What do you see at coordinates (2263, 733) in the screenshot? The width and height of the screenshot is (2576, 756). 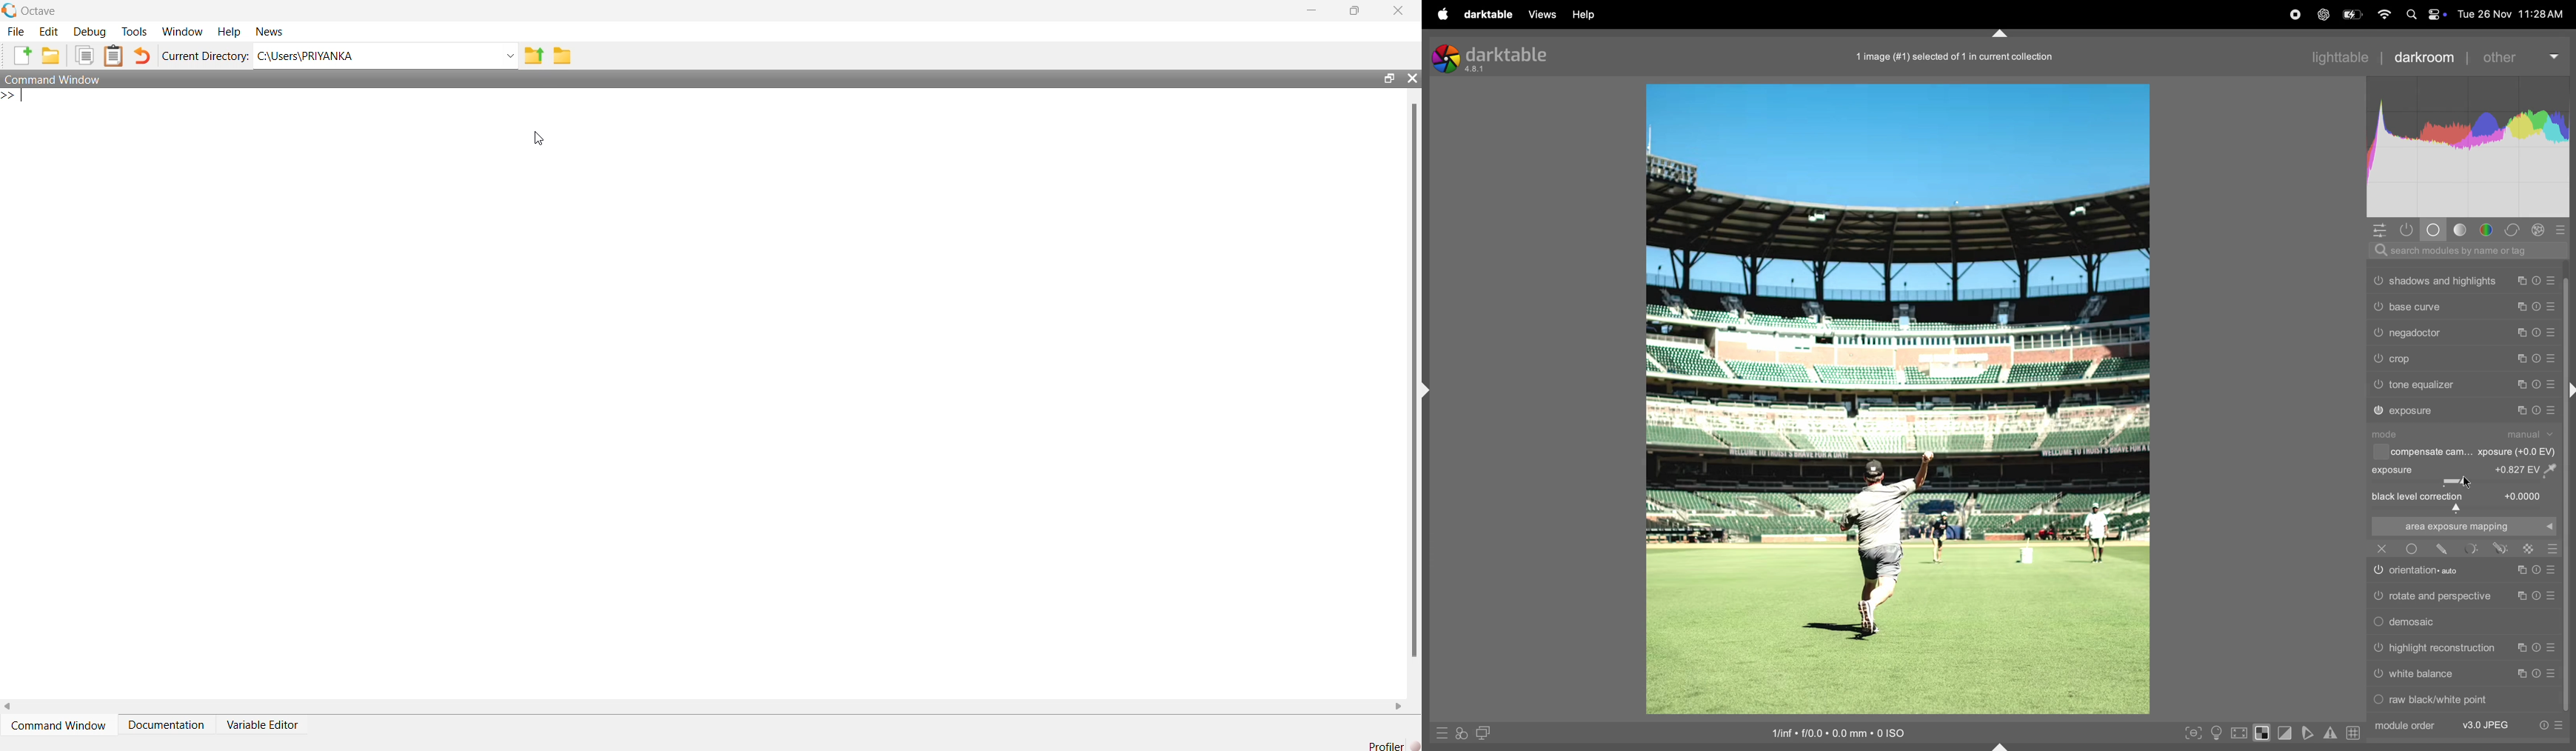 I see `toggle indication expression high exposure` at bounding box center [2263, 733].